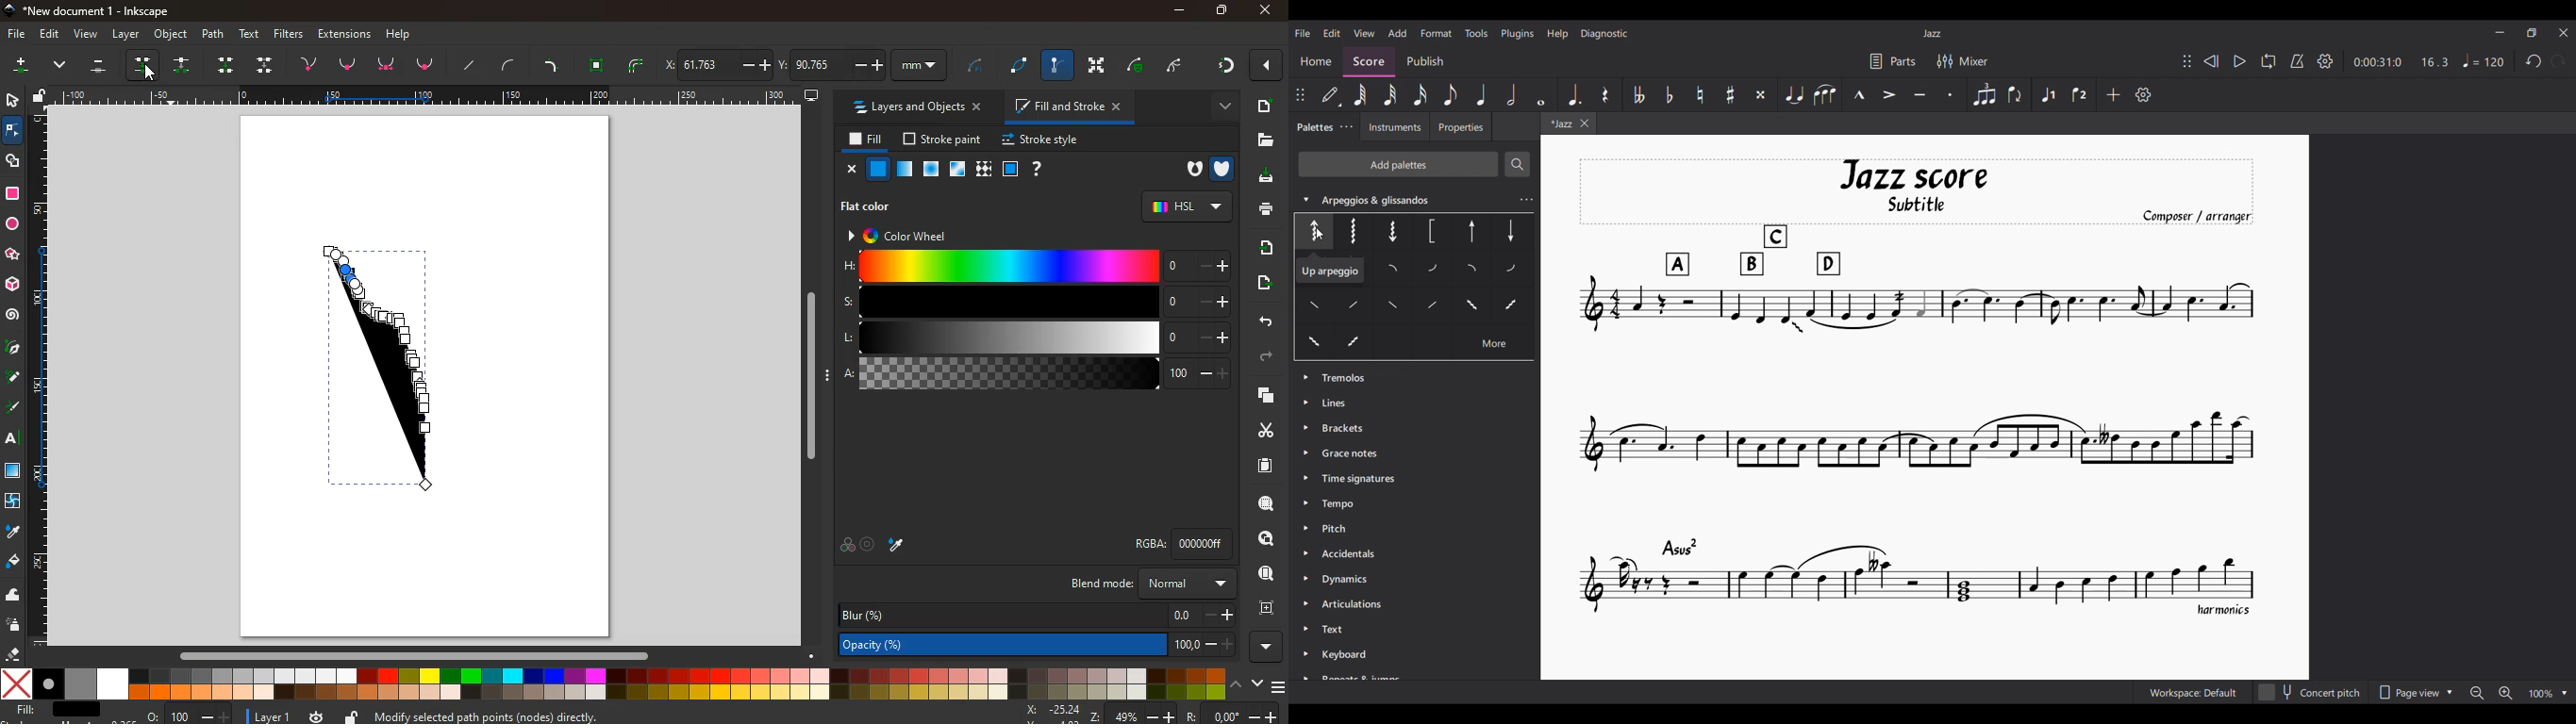 The width and height of the screenshot is (2576, 728). I want to click on coordinates, so click(806, 62).